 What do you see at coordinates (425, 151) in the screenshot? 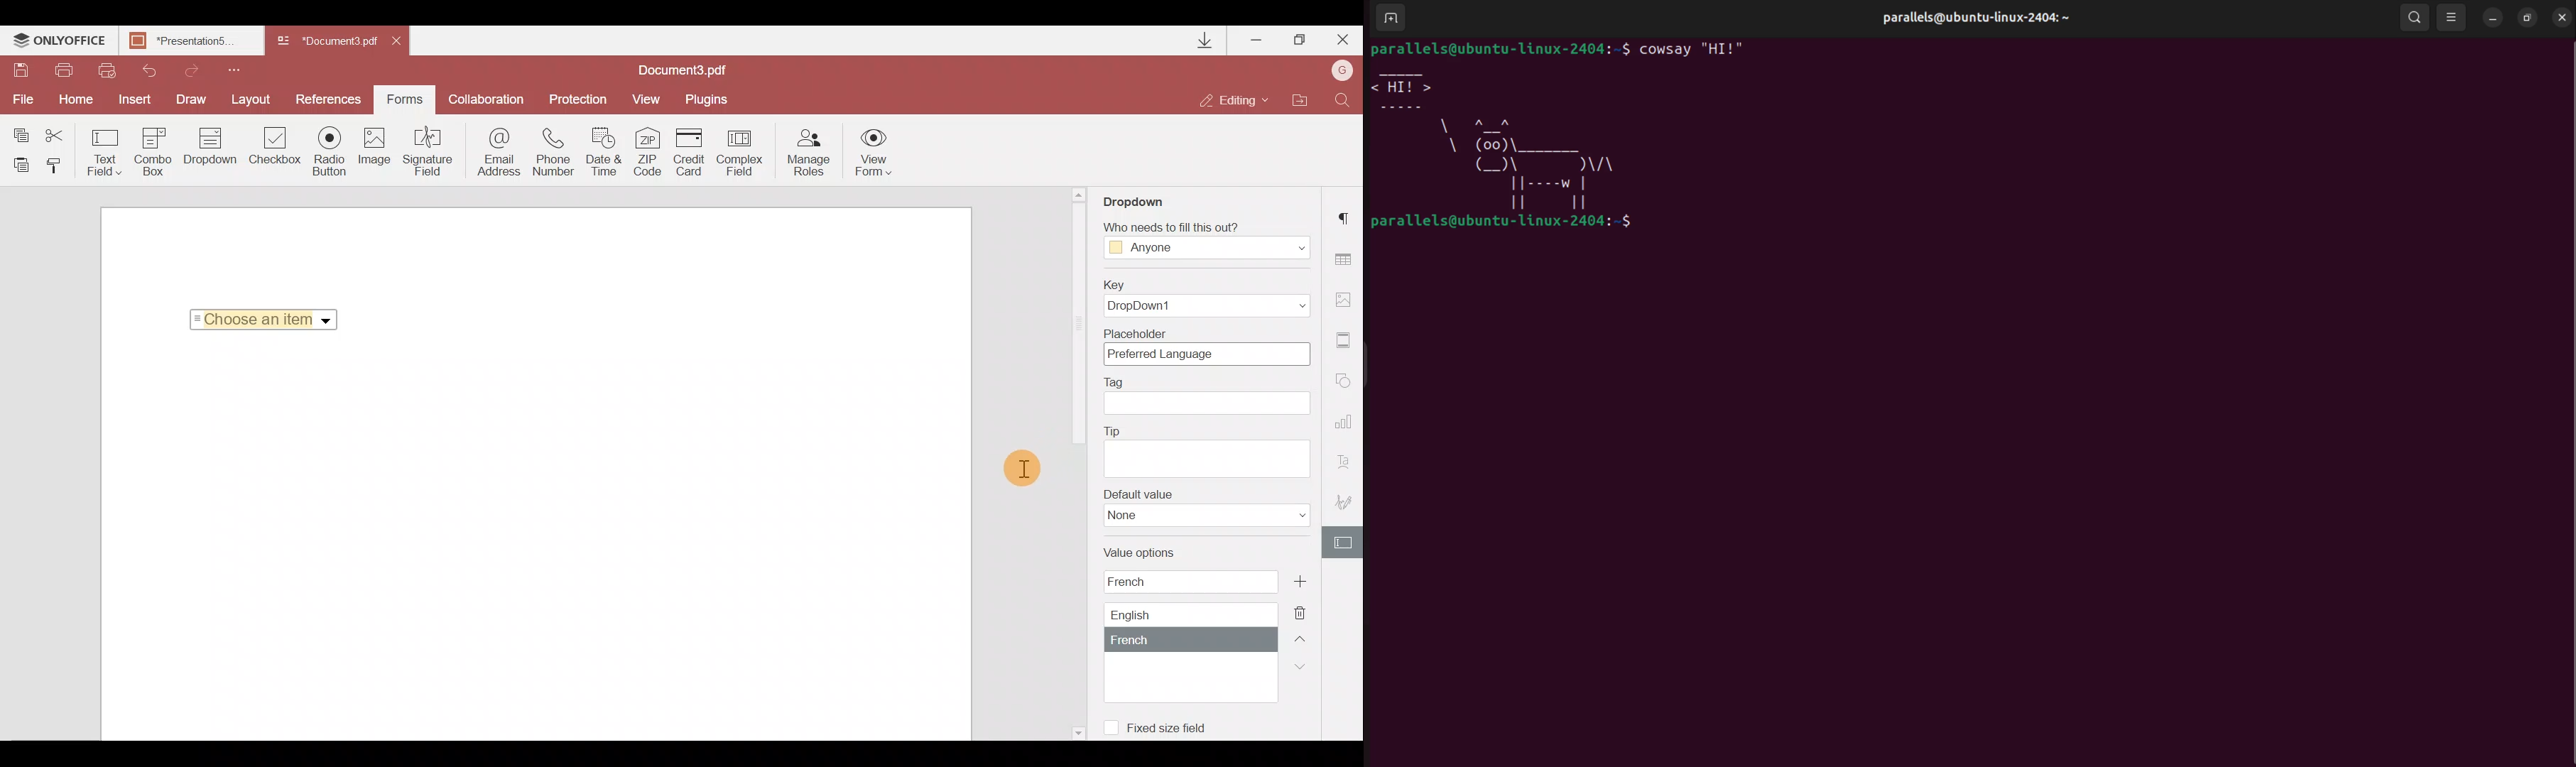
I see `Signature field` at bounding box center [425, 151].